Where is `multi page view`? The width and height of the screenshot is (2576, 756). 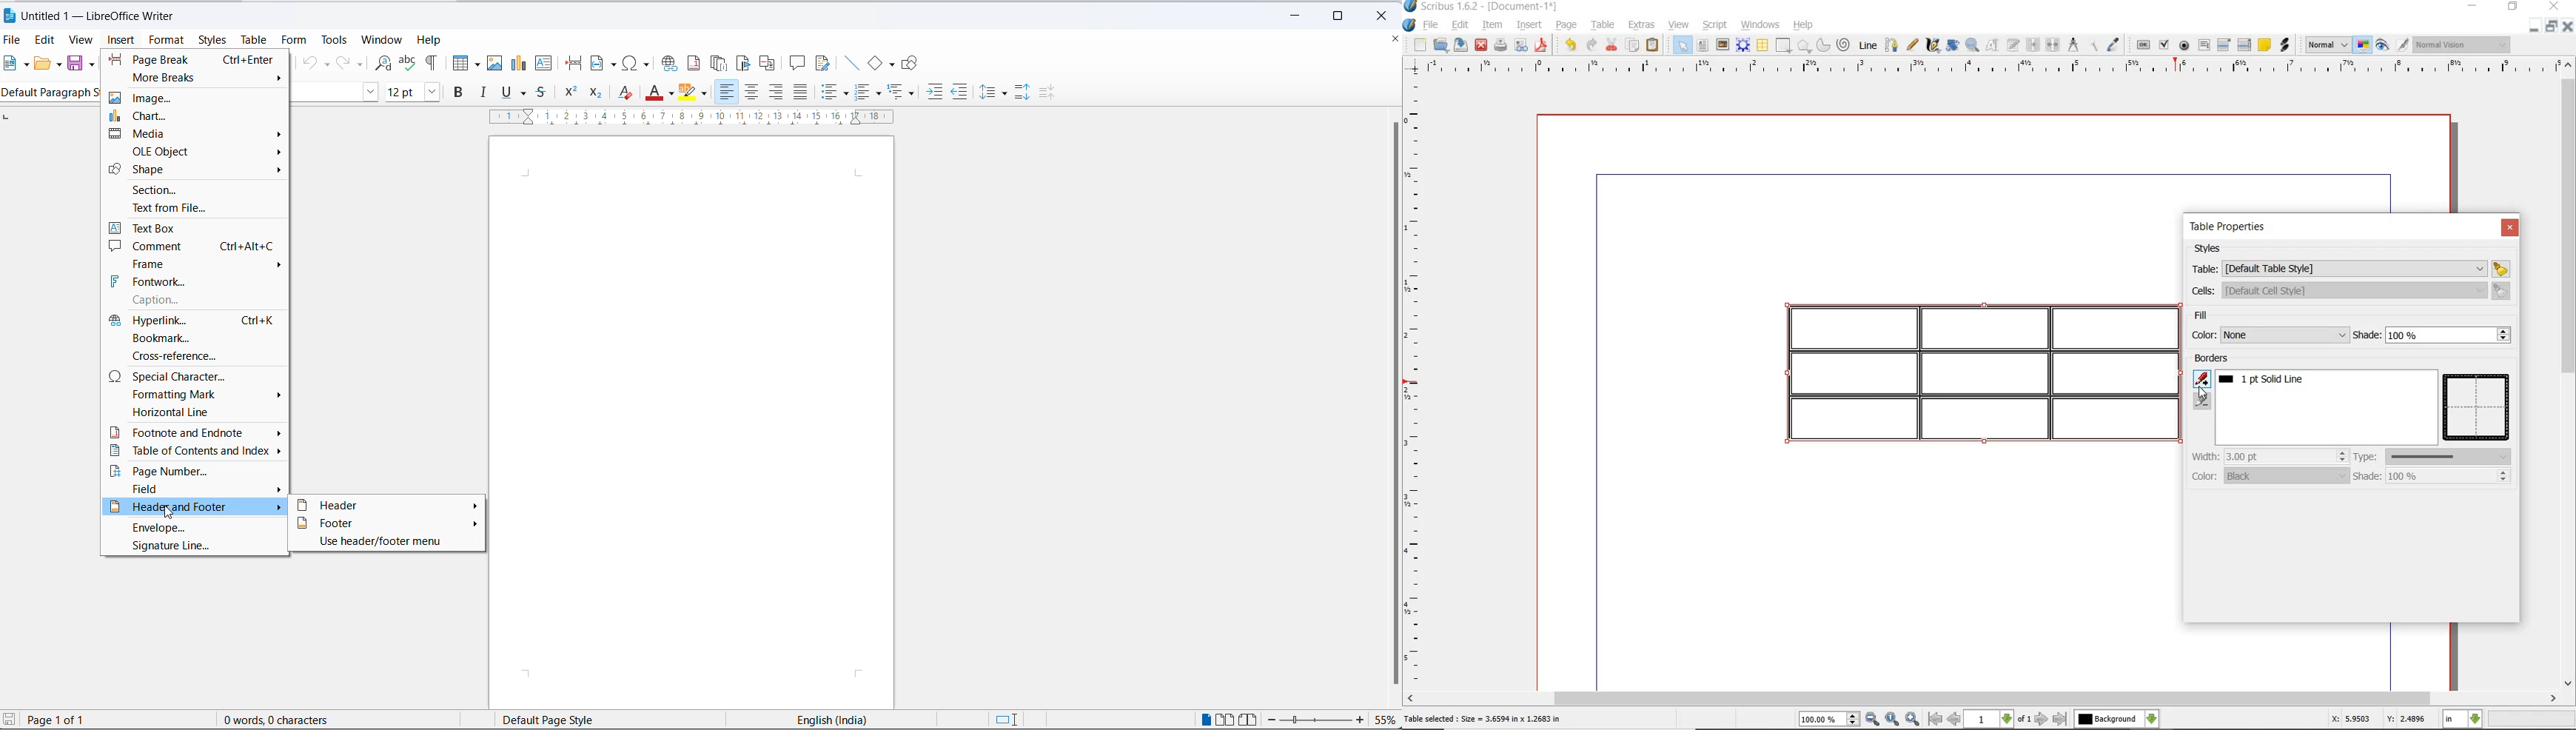 multi page view is located at coordinates (1224, 720).